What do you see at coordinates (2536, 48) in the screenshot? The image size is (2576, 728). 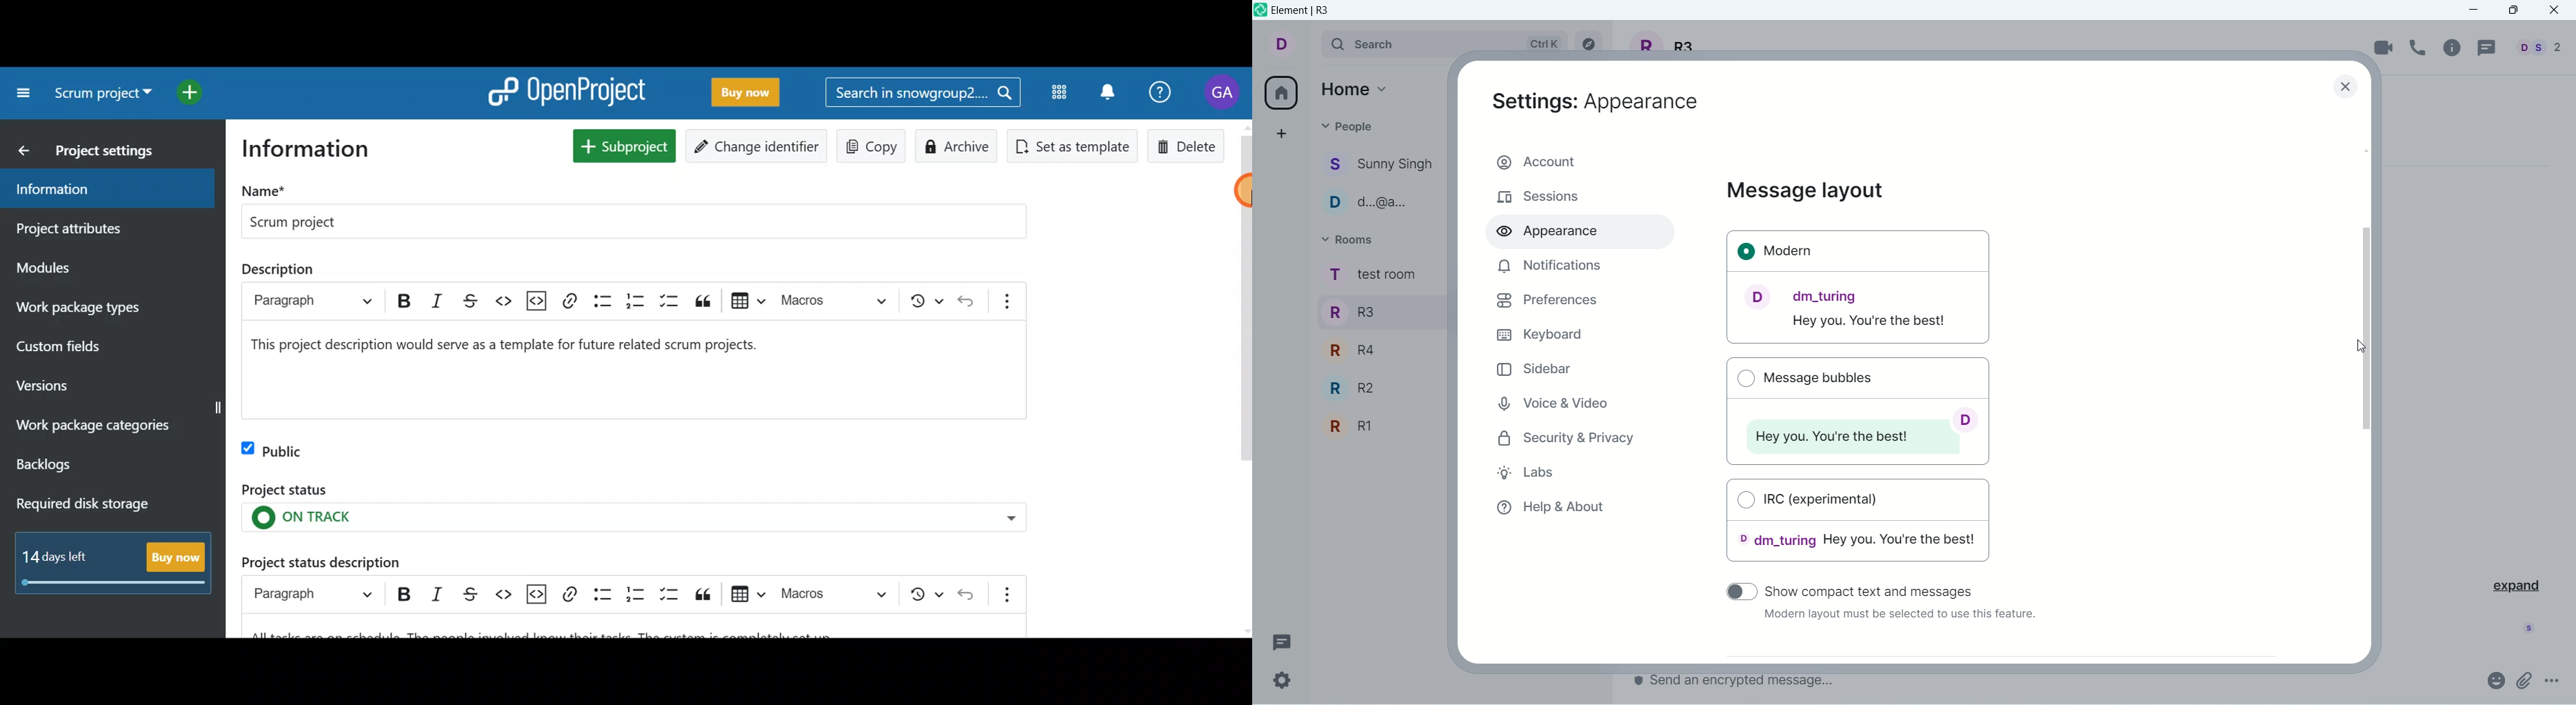 I see `people` at bounding box center [2536, 48].